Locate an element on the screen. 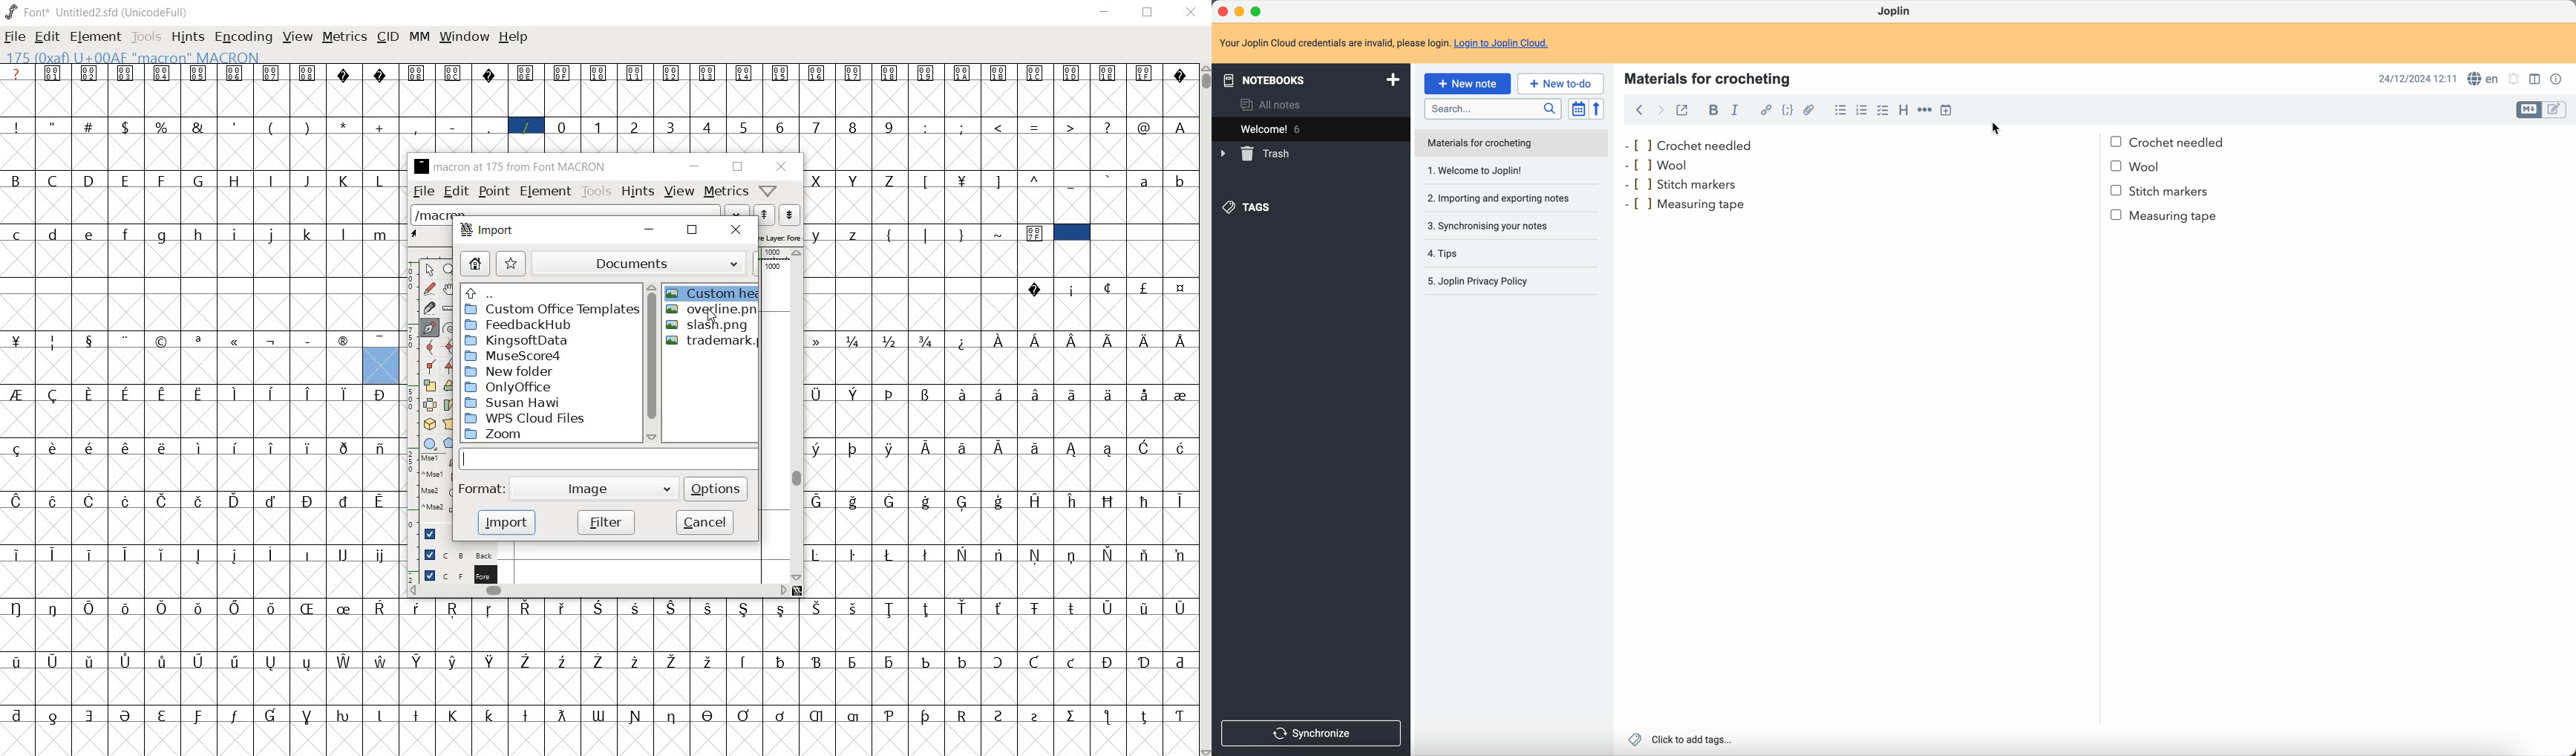 Image resolution: width=2576 pixels, height=756 pixels. 5 is located at coordinates (746, 126).